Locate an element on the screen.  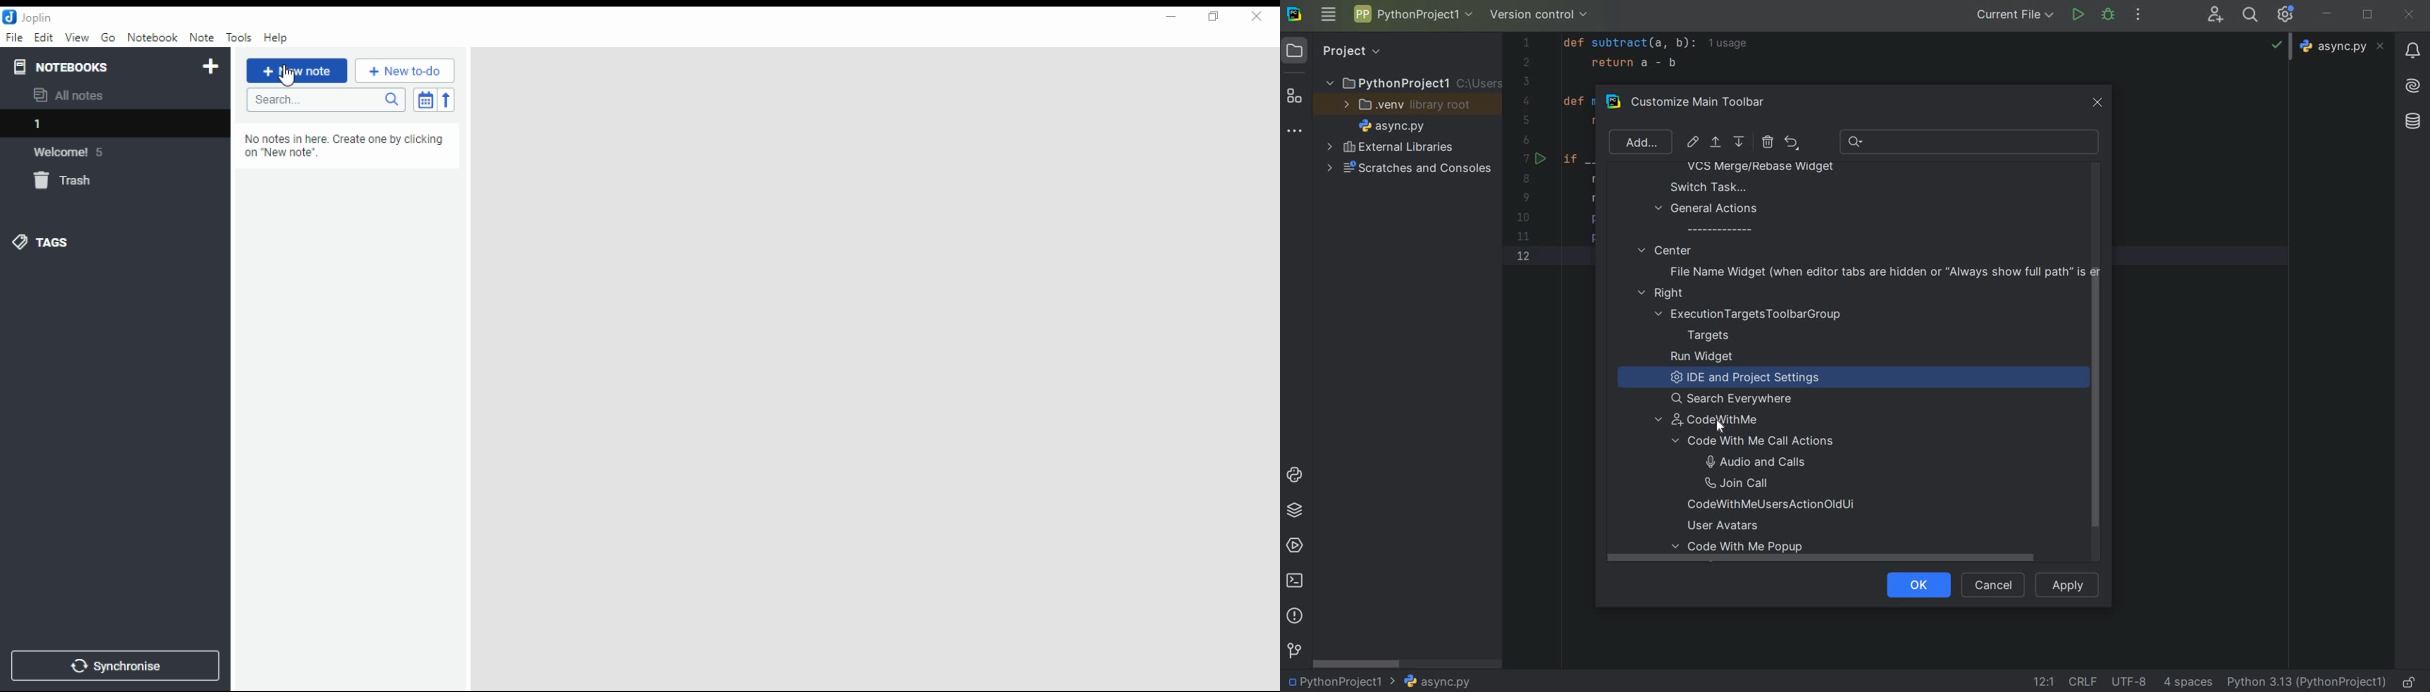
SYSTEM LOGO is located at coordinates (1296, 15).